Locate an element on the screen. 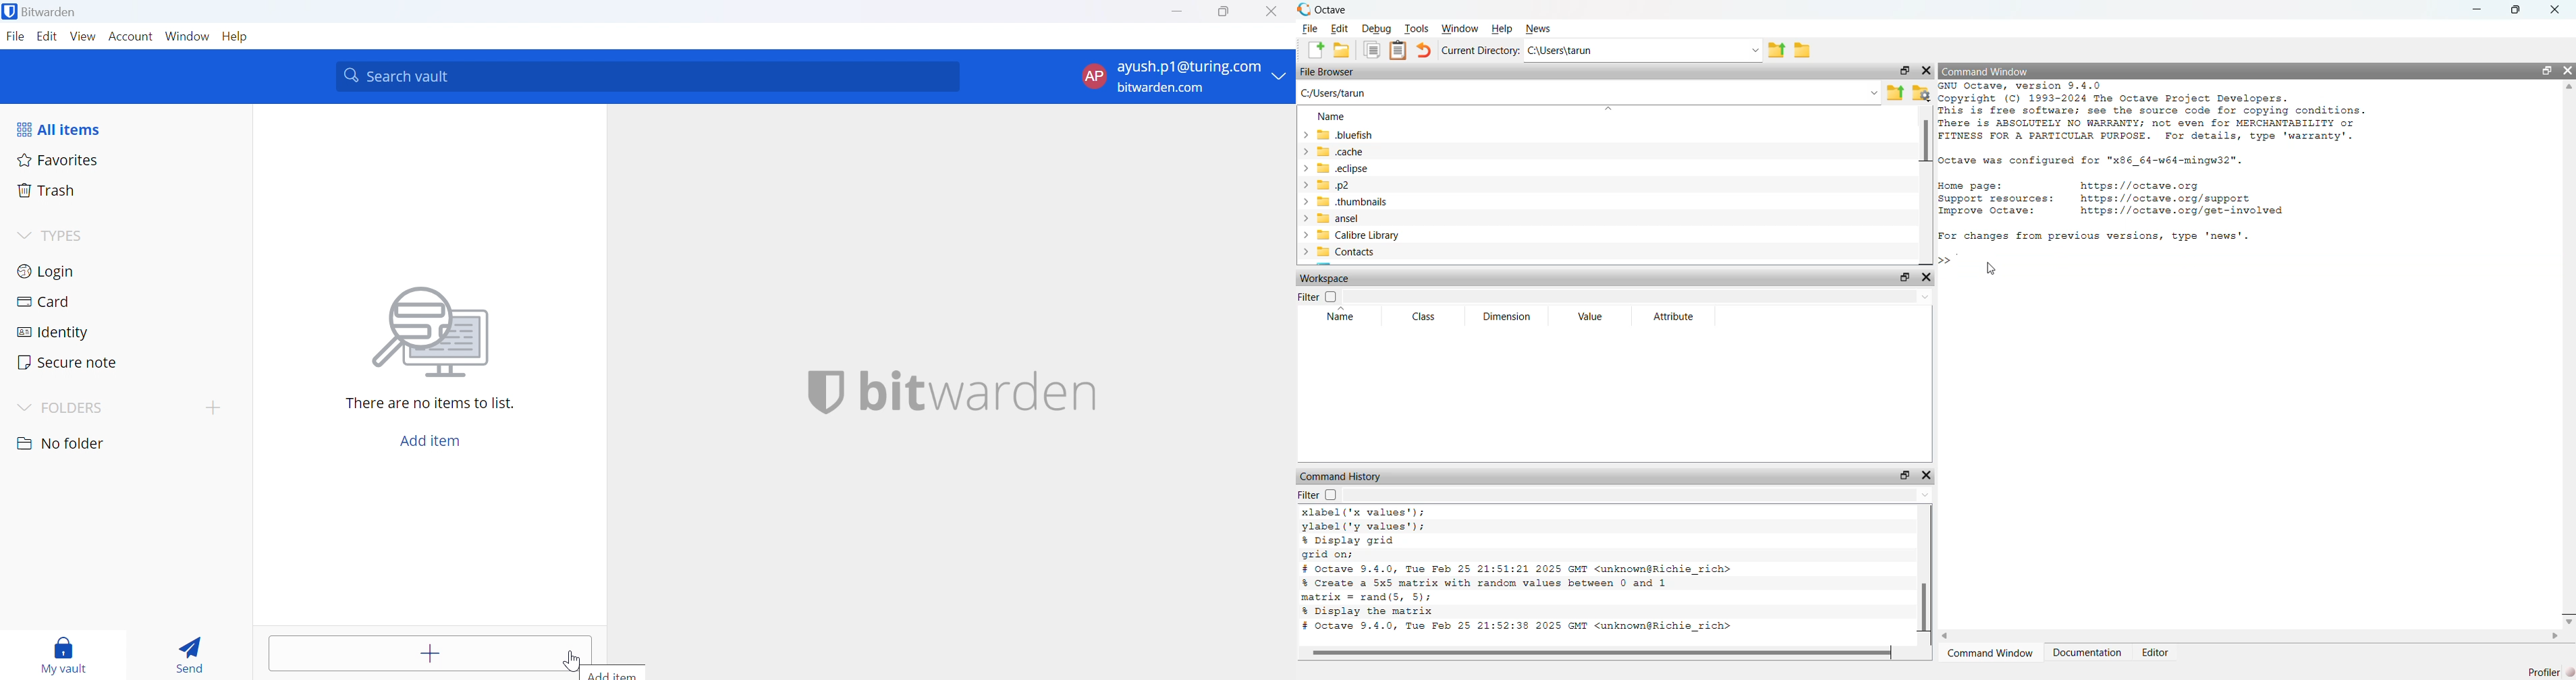 This screenshot has height=700, width=2576. Image is located at coordinates (433, 333).